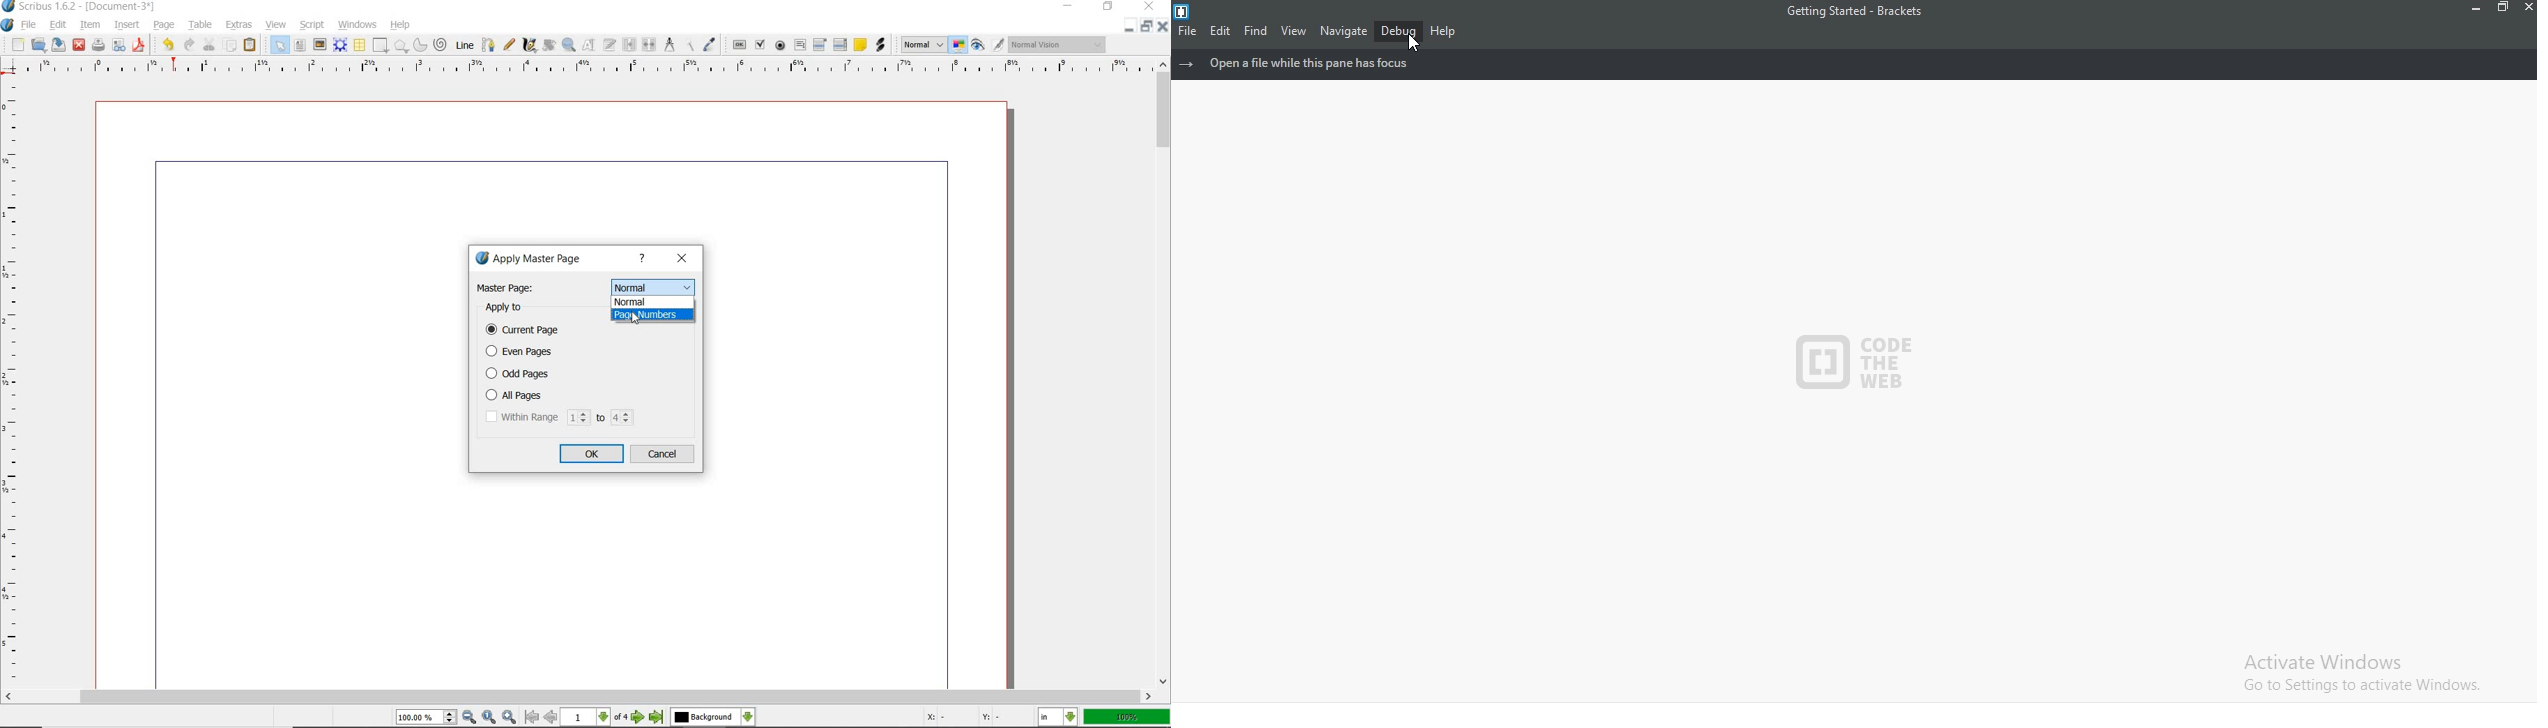 The width and height of the screenshot is (2548, 728). I want to click on apply to, so click(510, 308).